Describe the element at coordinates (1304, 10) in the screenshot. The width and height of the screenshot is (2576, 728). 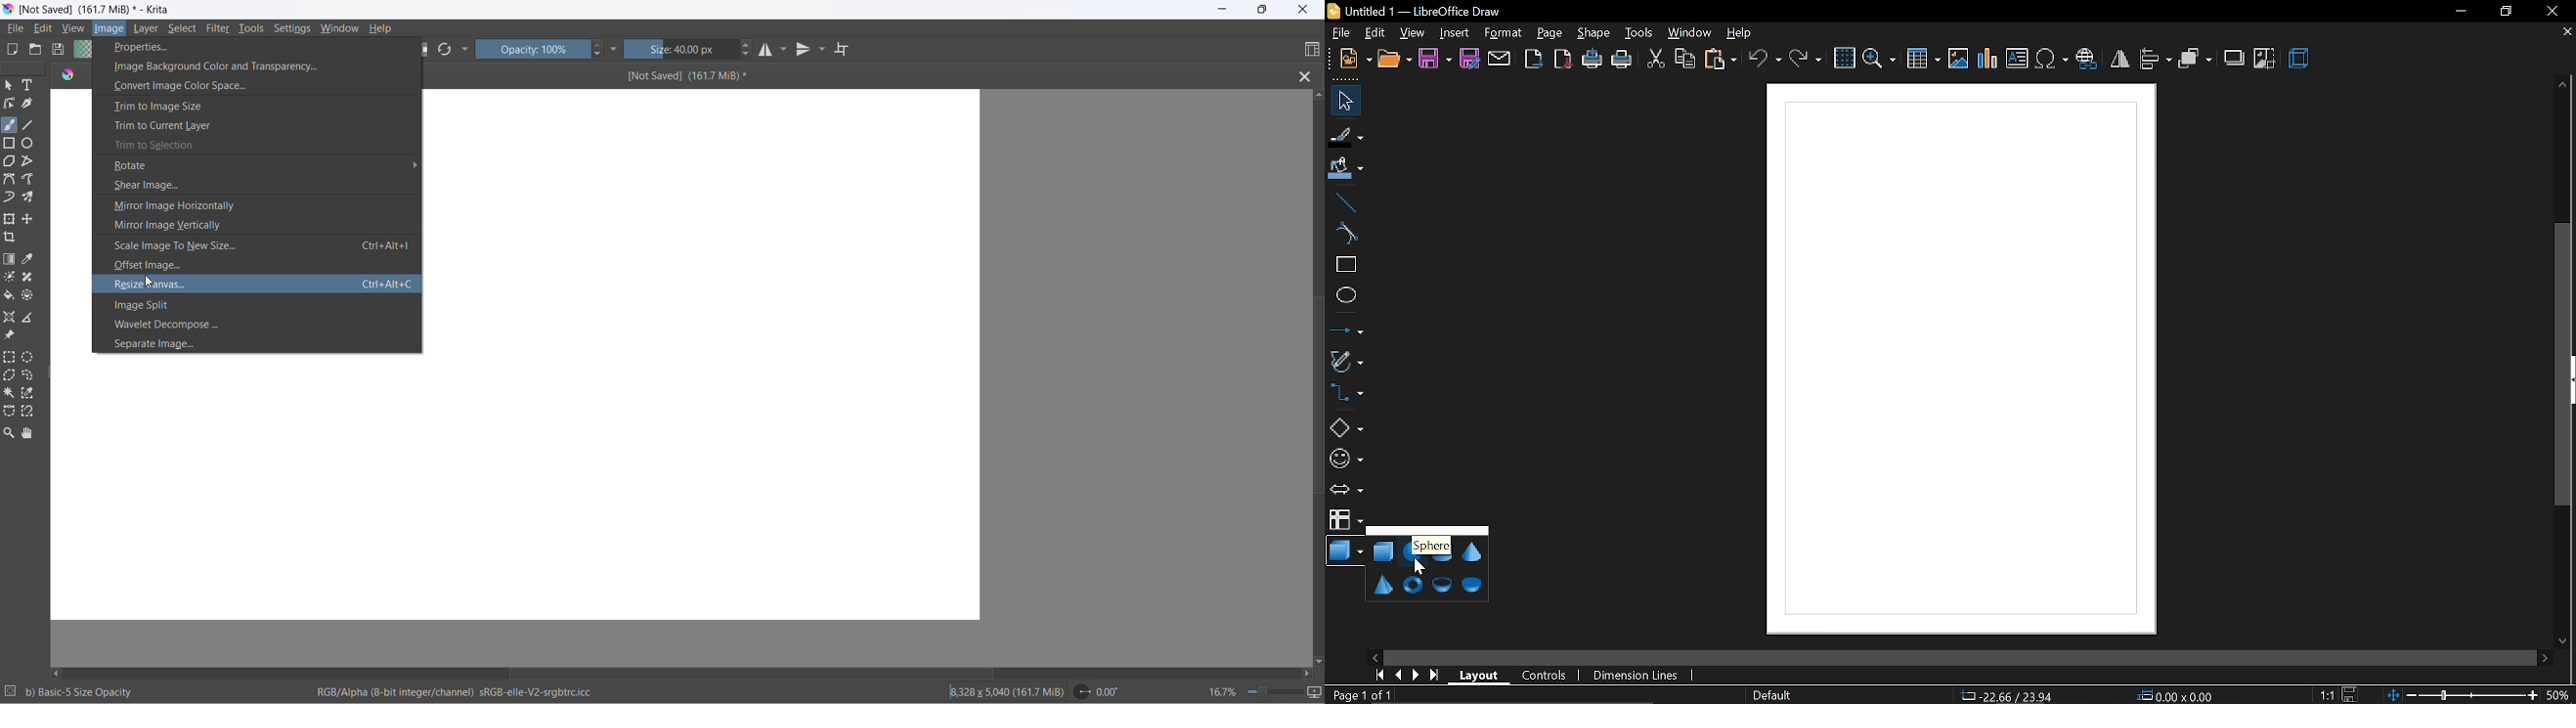
I see `close` at that location.